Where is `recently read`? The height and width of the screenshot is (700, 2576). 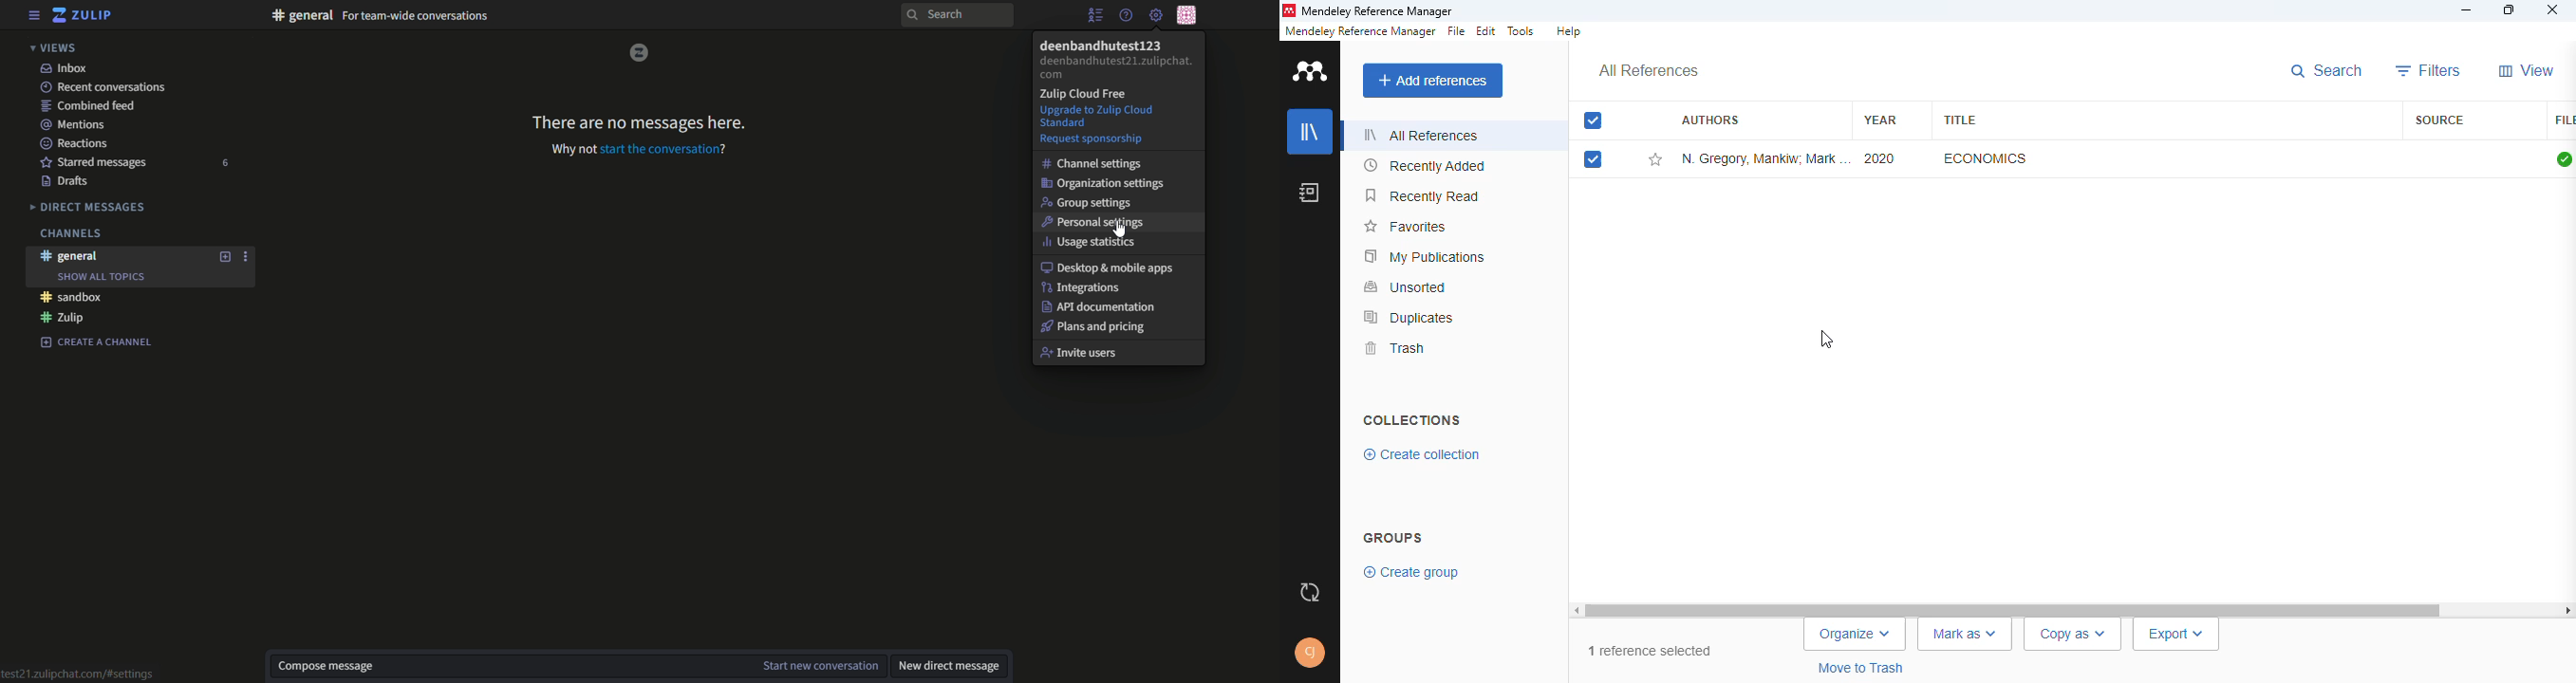 recently read is located at coordinates (1423, 196).